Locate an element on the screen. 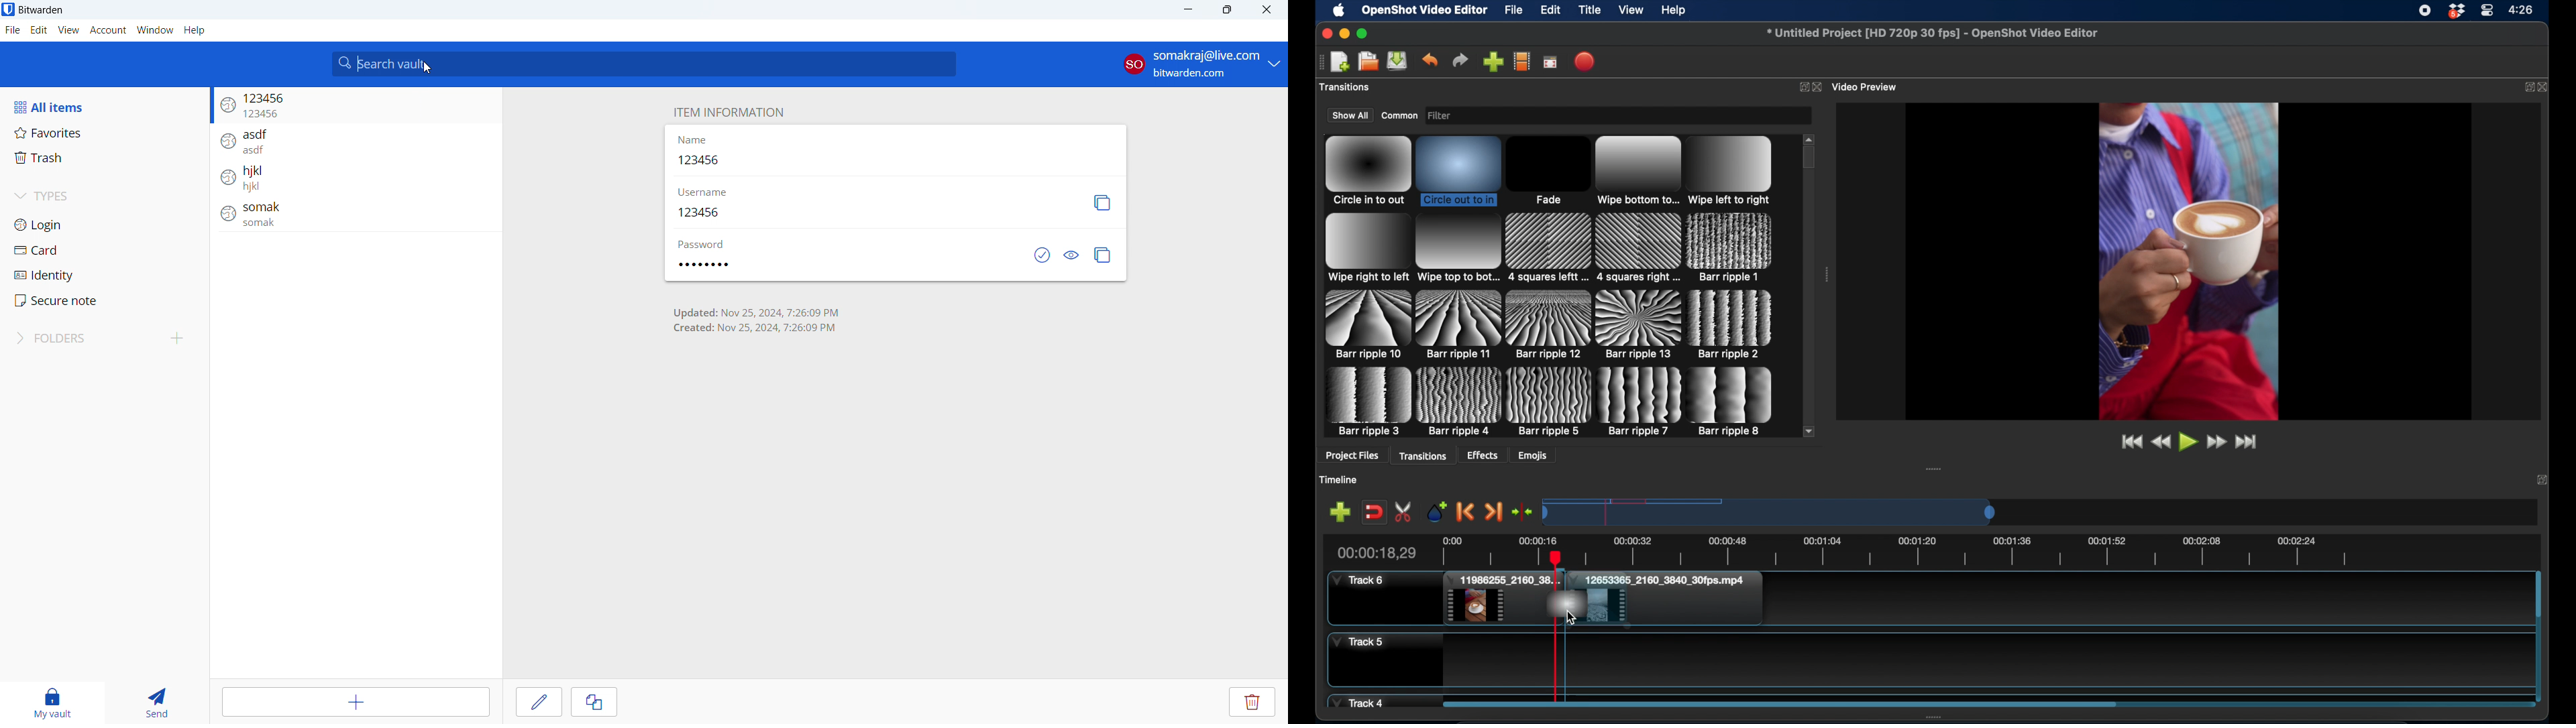  show all is located at coordinates (1350, 115).